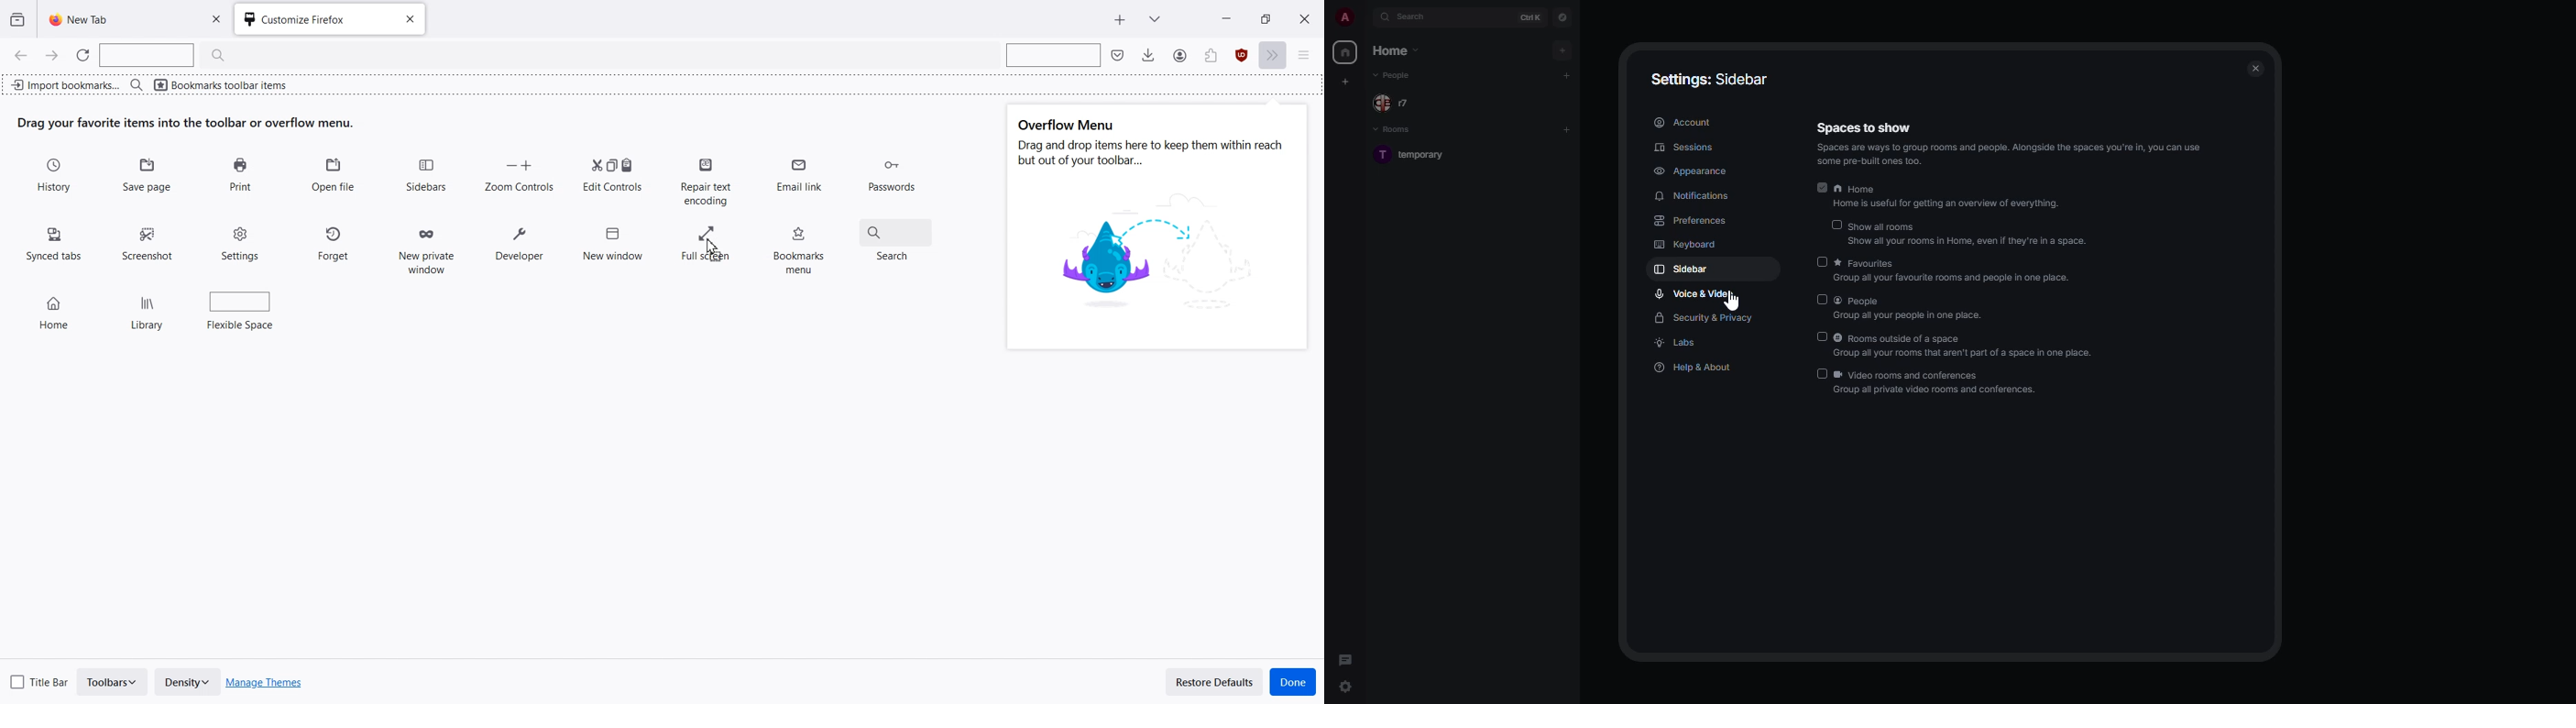 The height and width of the screenshot is (728, 2576). What do you see at coordinates (1833, 224) in the screenshot?
I see `disabled` at bounding box center [1833, 224].